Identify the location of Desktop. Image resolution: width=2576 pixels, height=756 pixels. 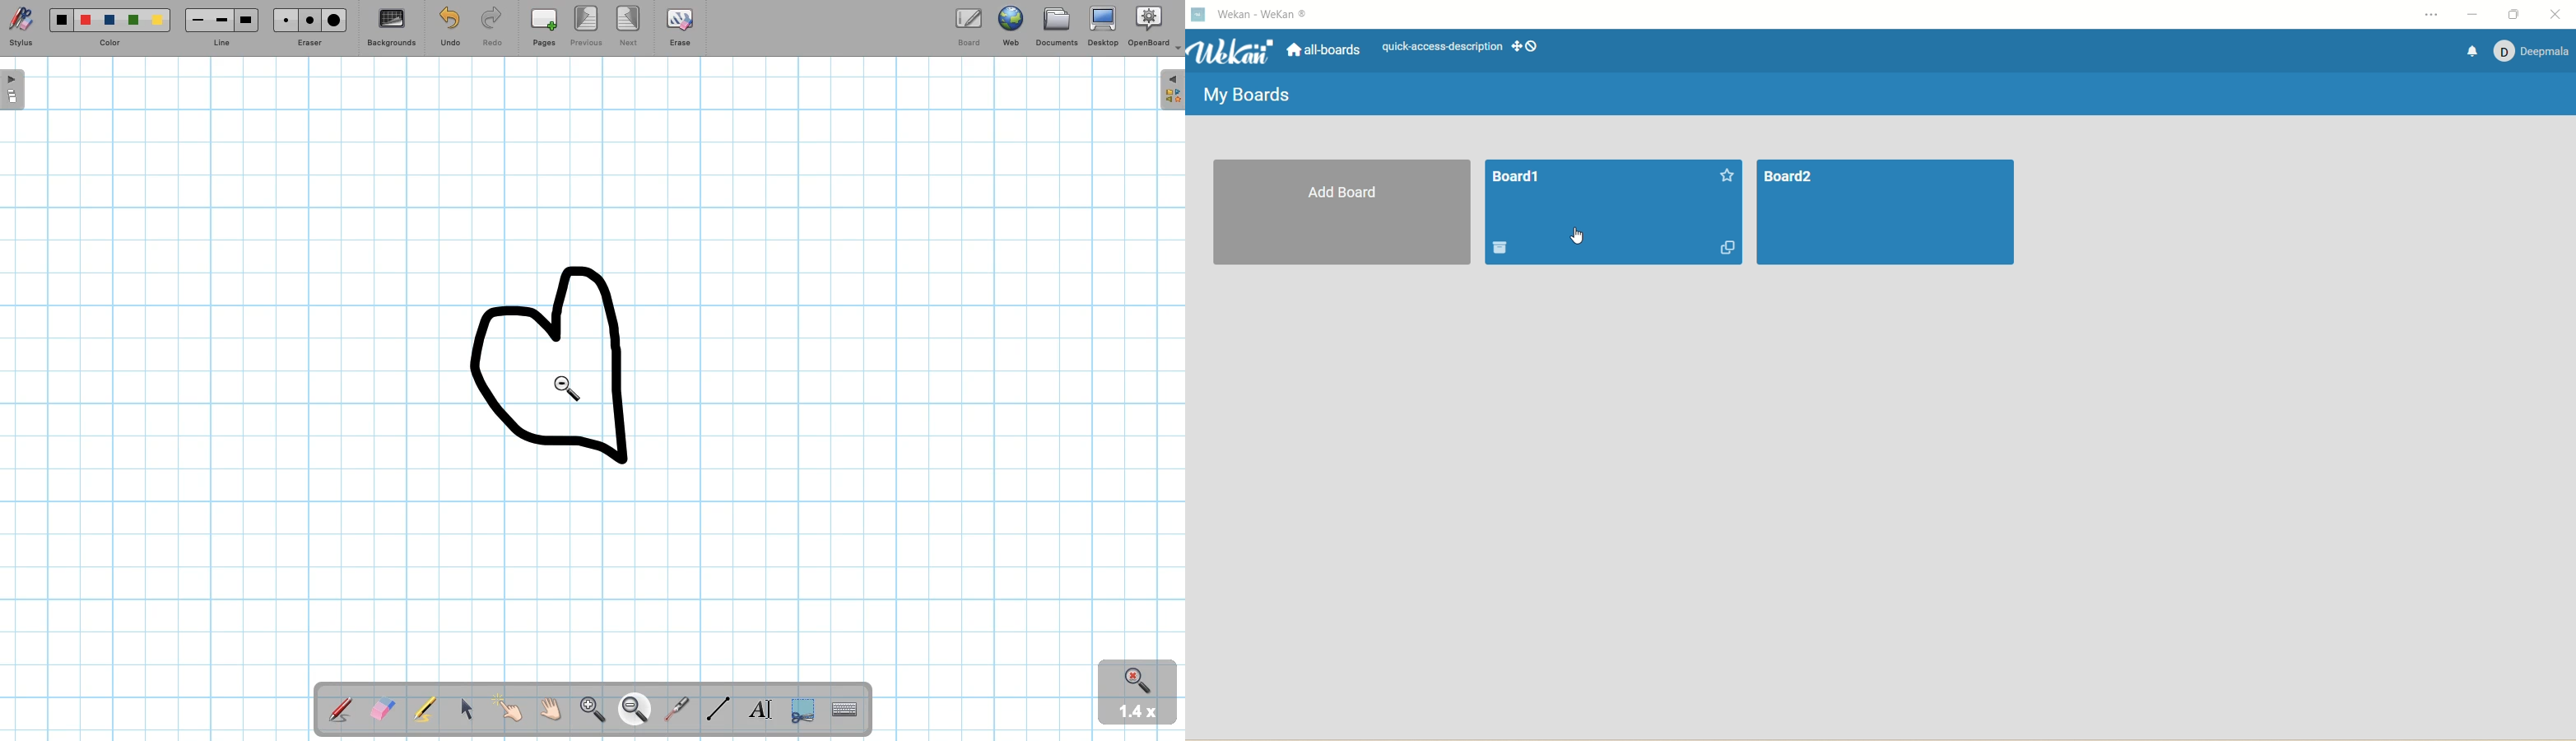
(1102, 26).